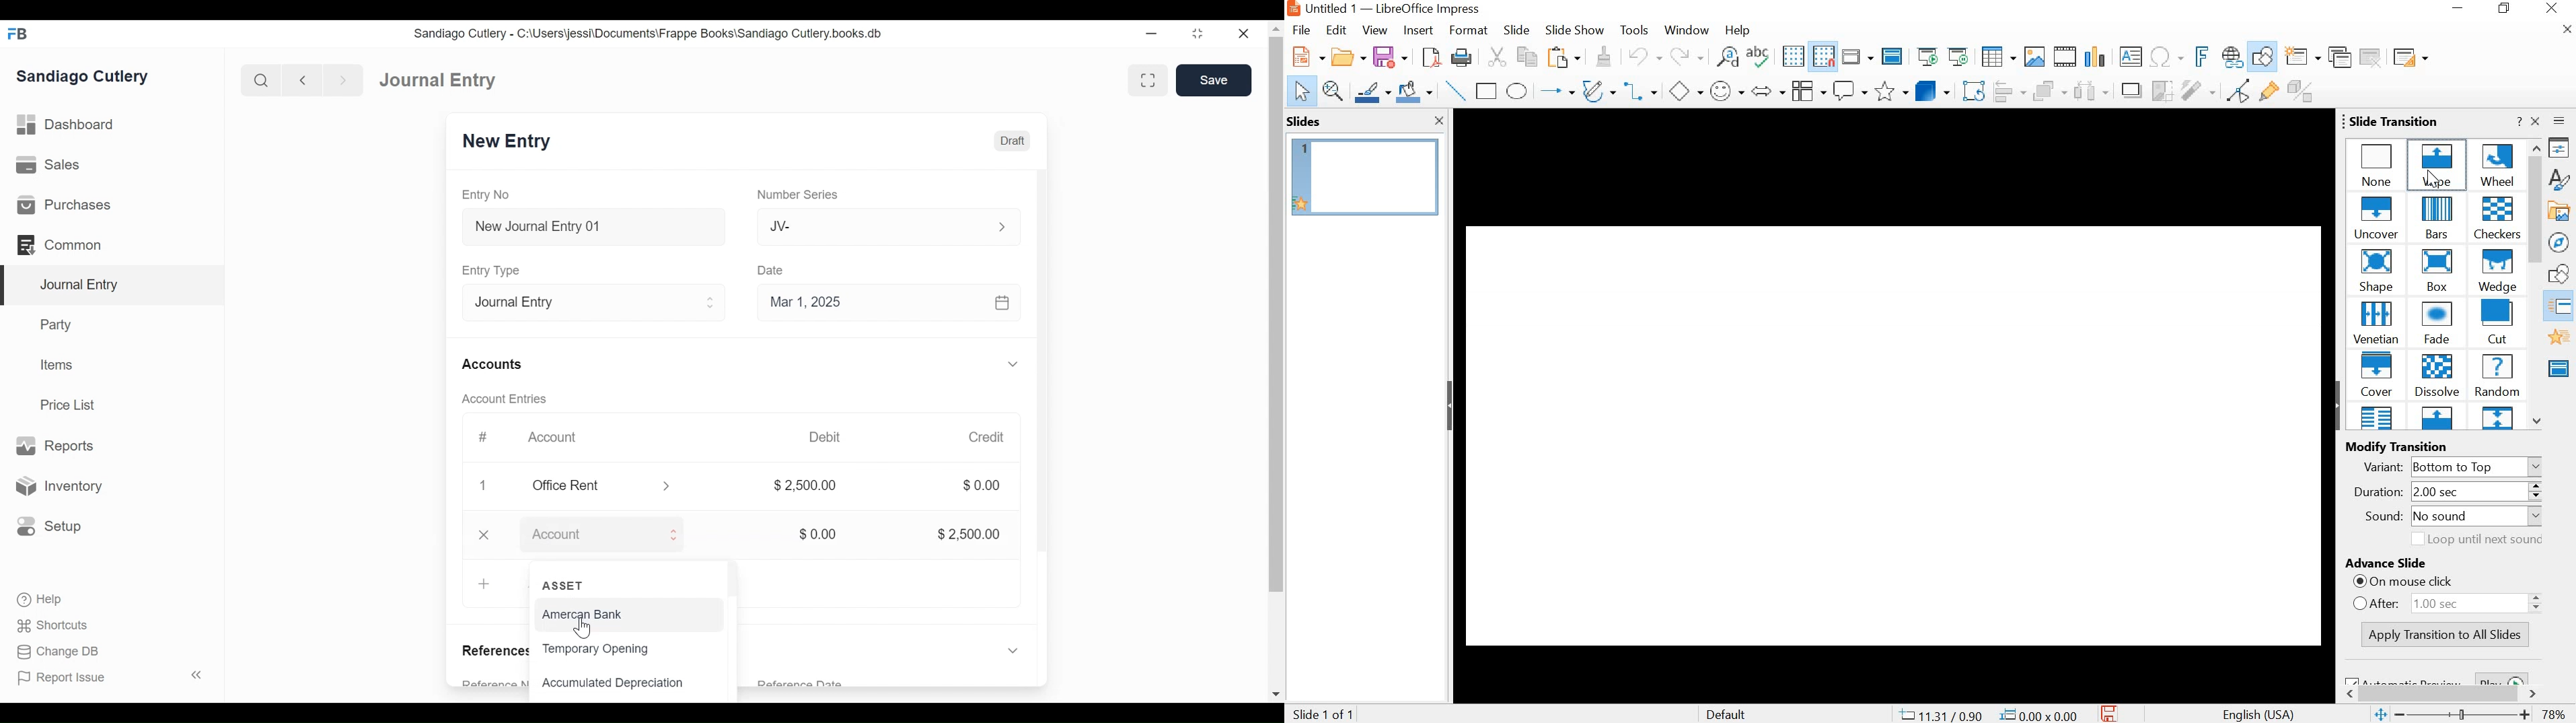 Image resolution: width=2576 pixels, height=728 pixels. I want to click on Insert hyperlink, so click(2232, 58).